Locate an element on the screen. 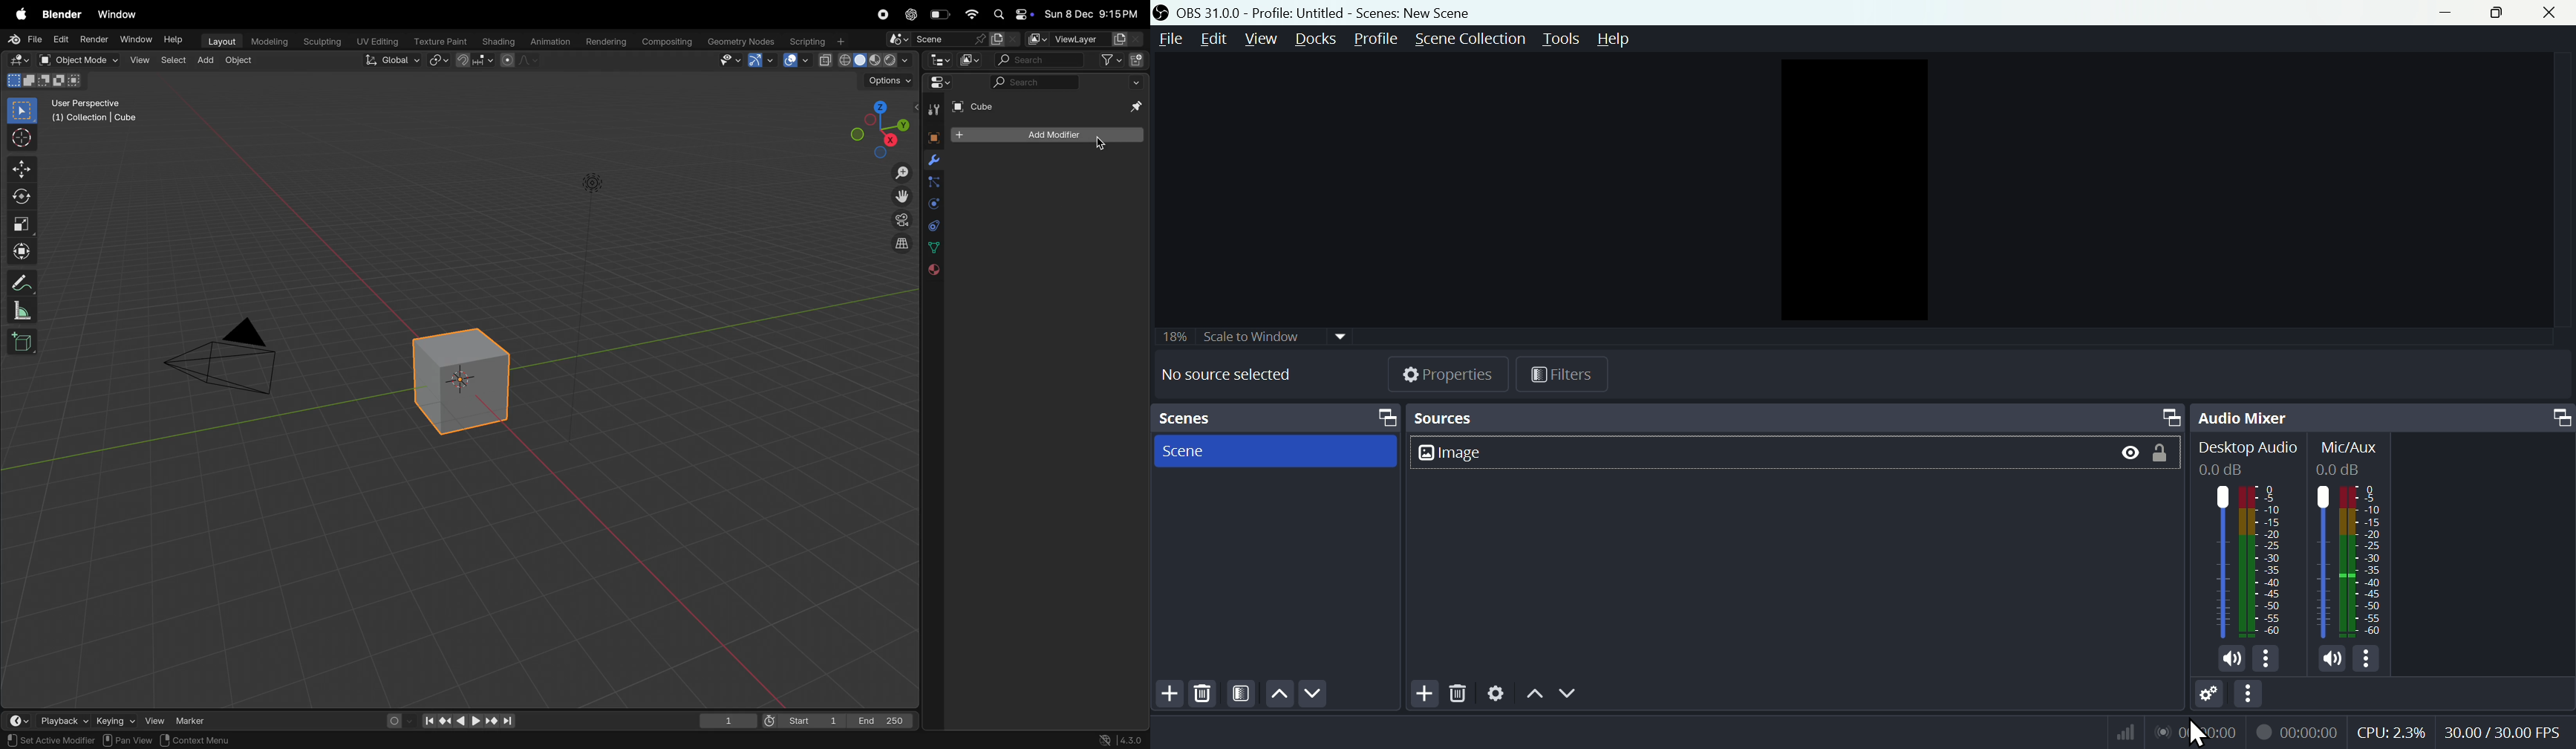  selectibality is located at coordinates (727, 60).